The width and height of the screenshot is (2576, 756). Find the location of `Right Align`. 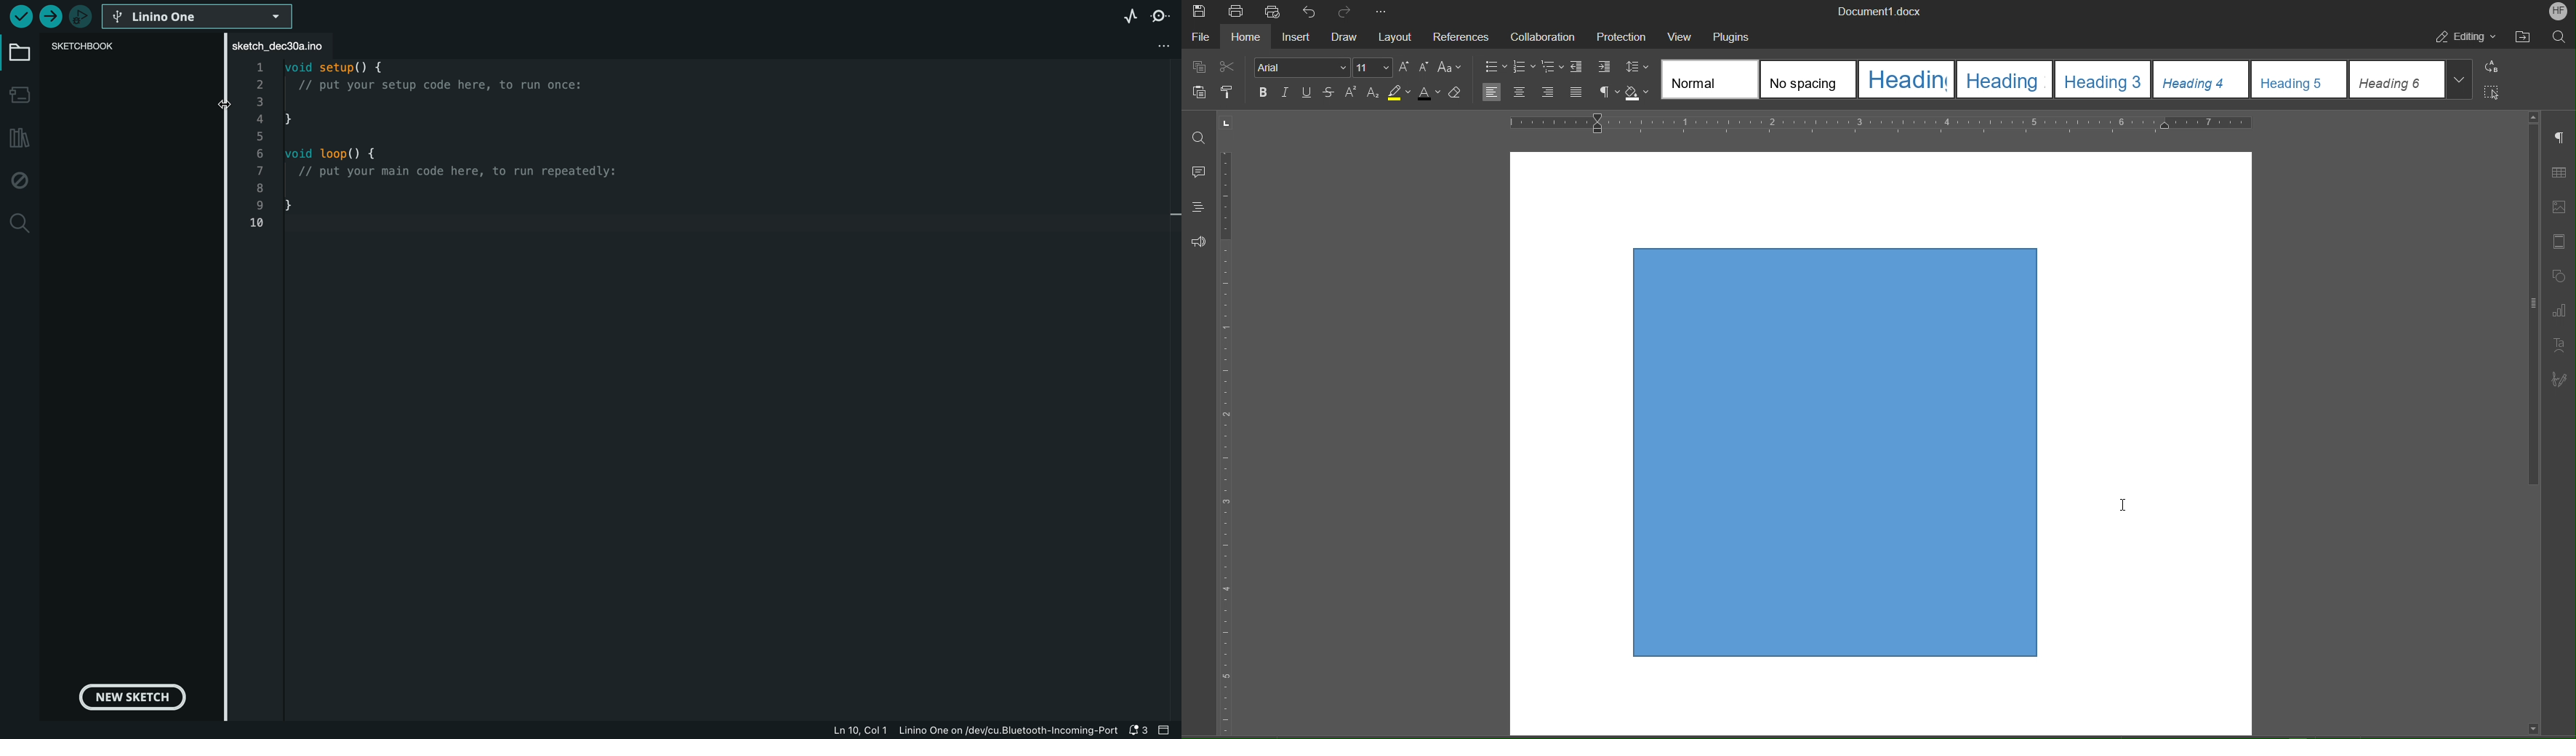

Right Align is located at coordinates (1549, 93).